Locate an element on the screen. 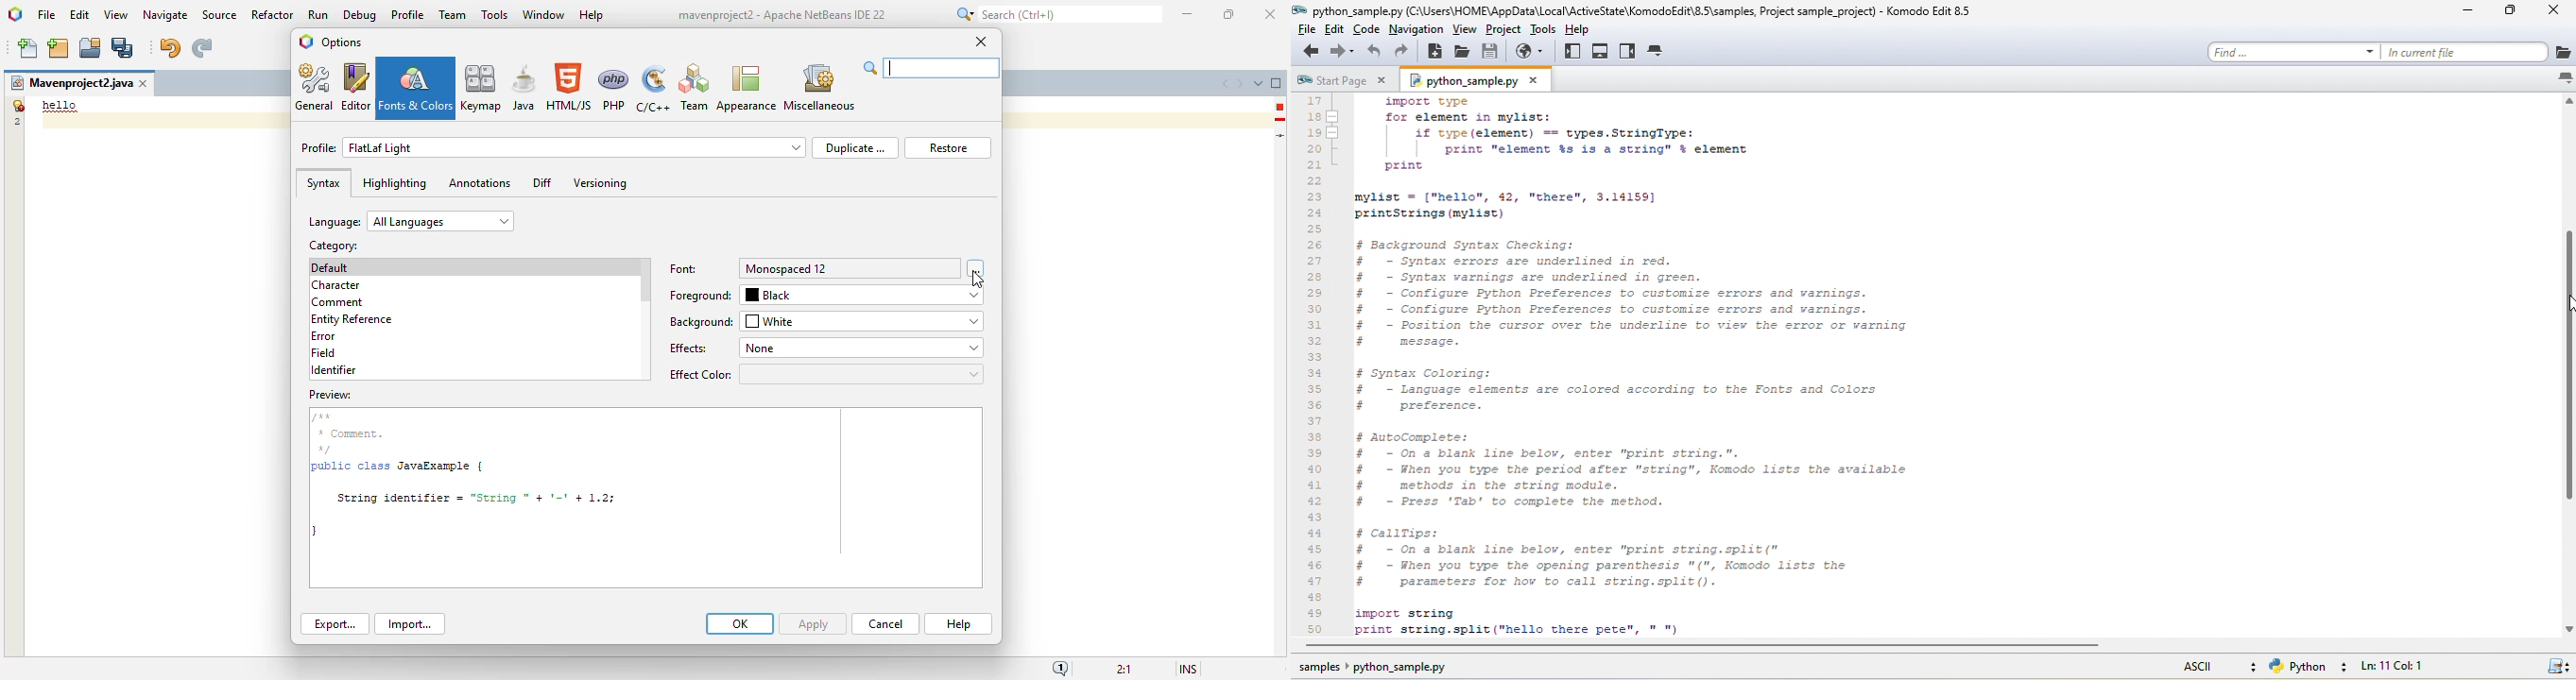 The image size is (2576, 700). field is located at coordinates (323, 352).